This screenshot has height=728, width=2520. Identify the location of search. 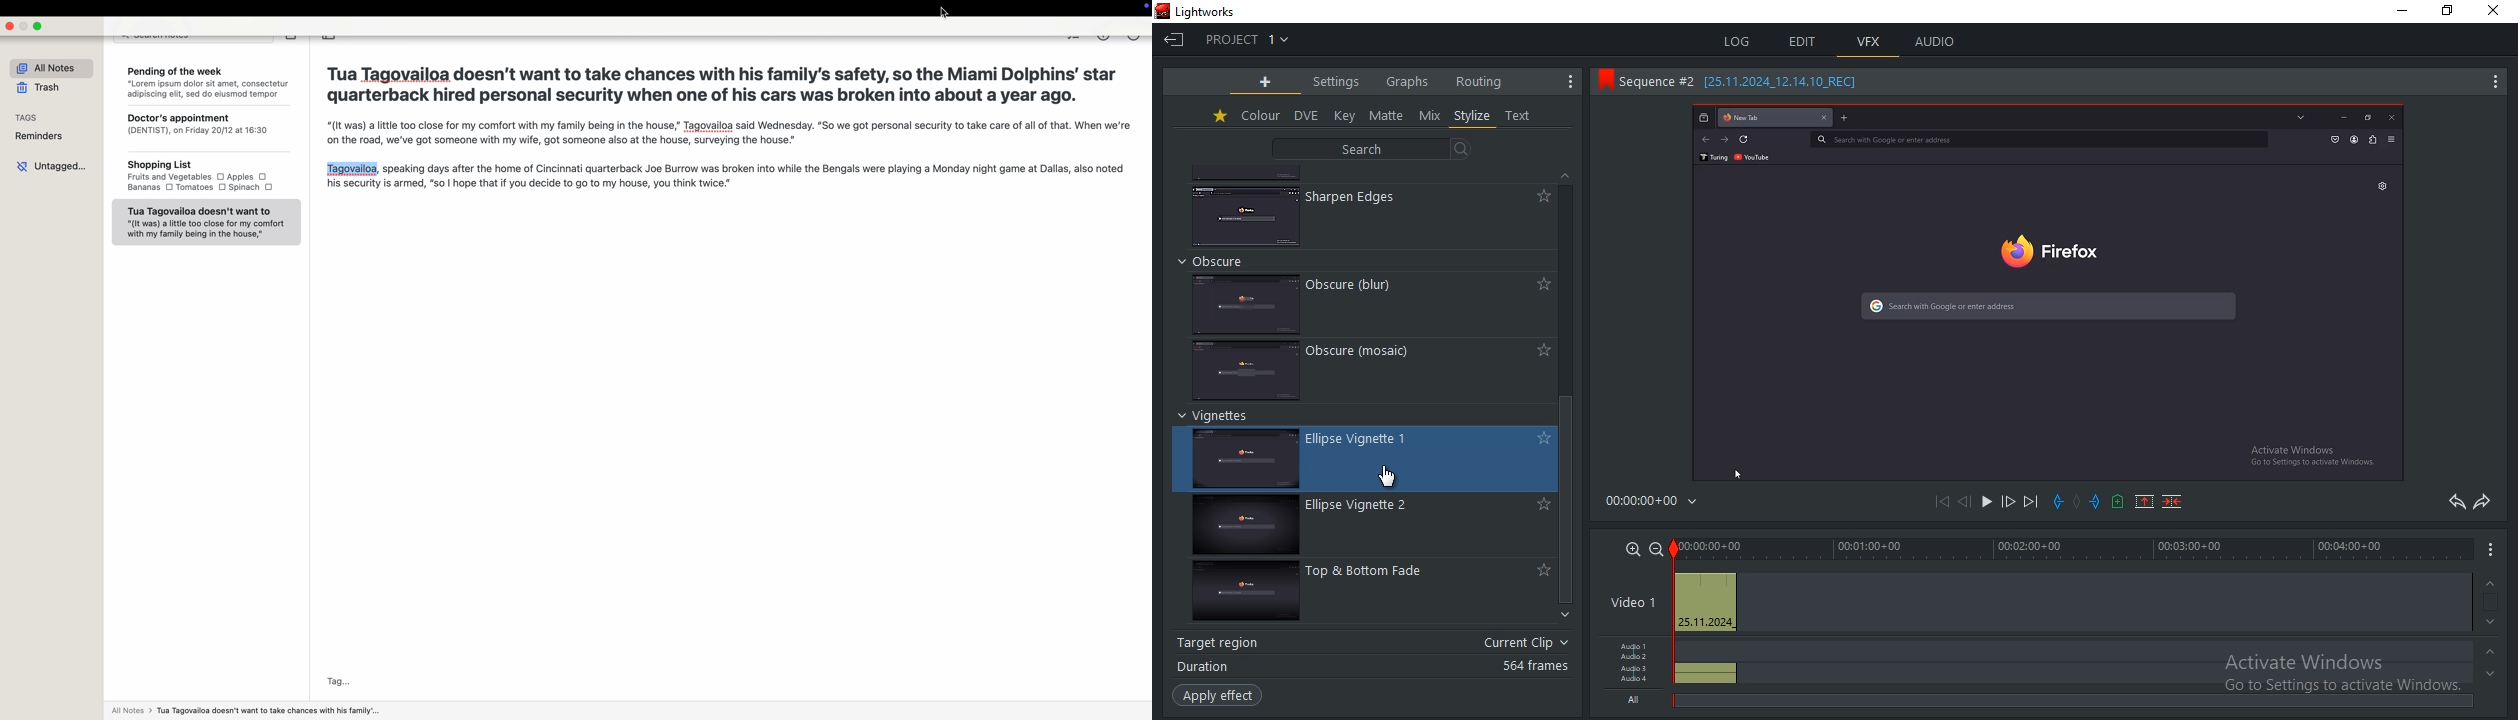
(1372, 149).